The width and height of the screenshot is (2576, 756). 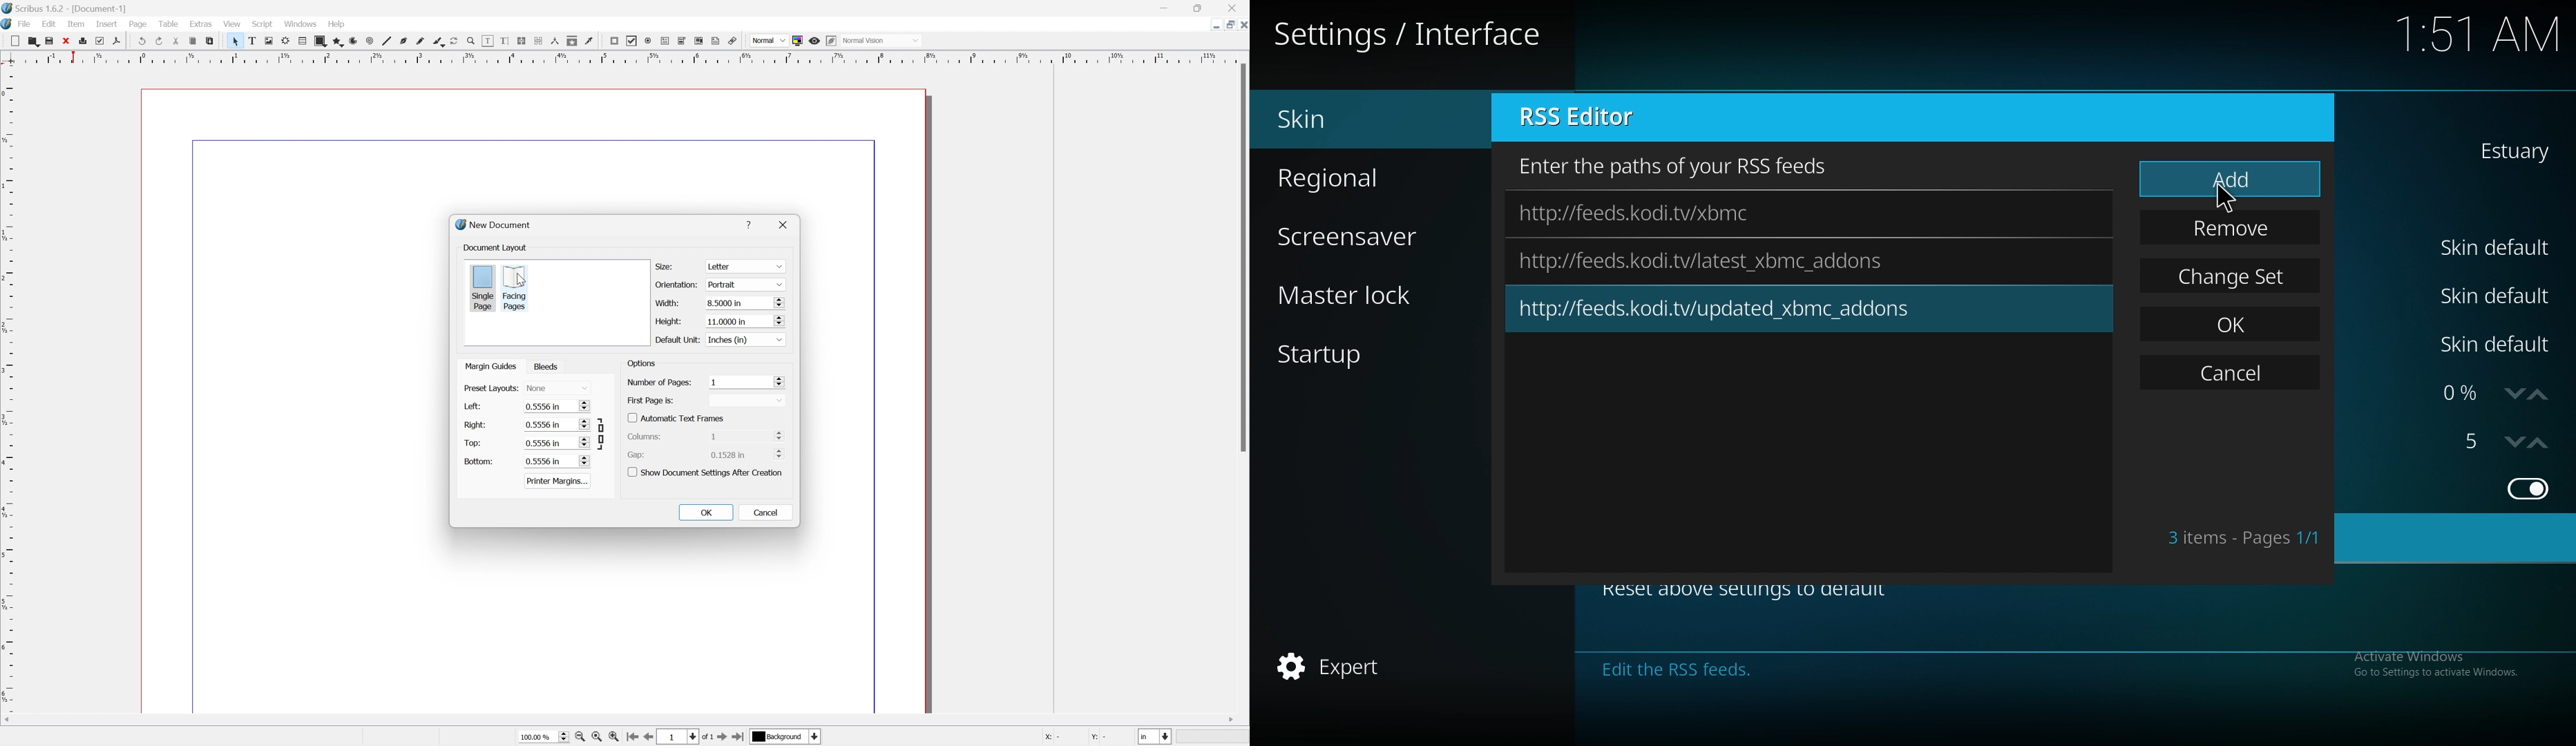 What do you see at coordinates (2512, 394) in the screenshot?
I see `decrease zoom` at bounding box center [2512, 394].